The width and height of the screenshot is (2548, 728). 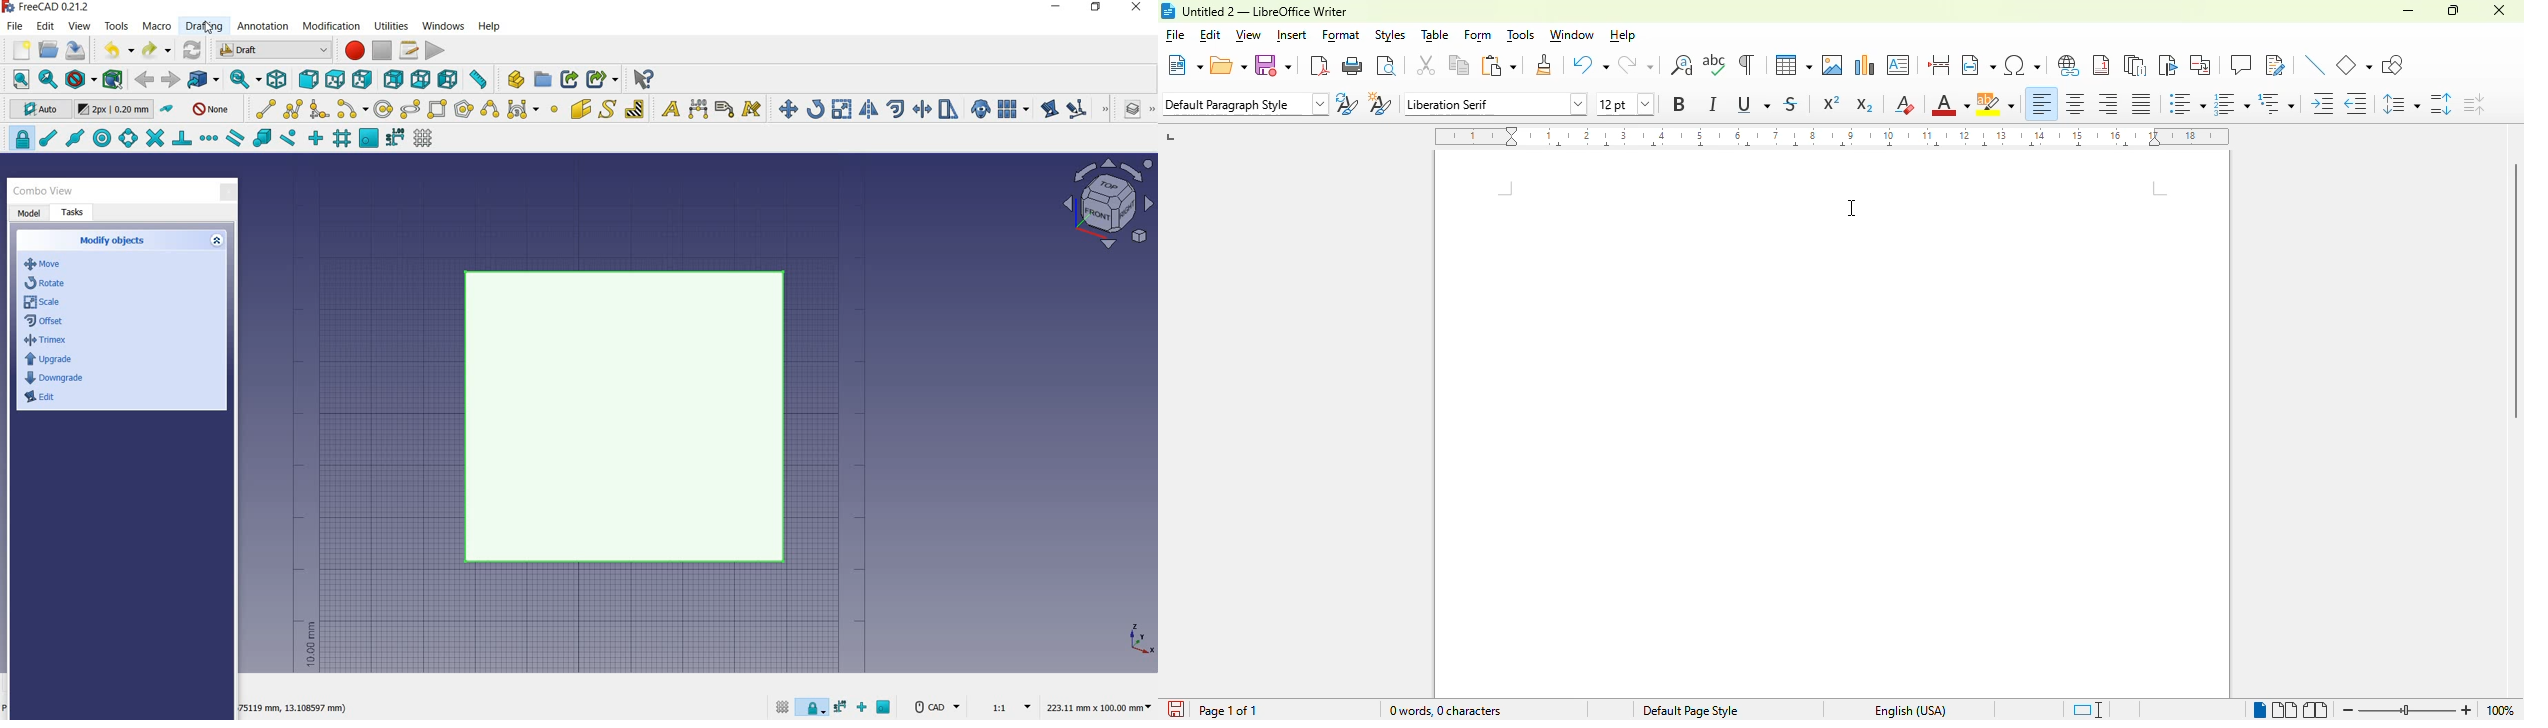 What do you see at coordinates (368, 139) in the screenshot?
I see `snap working plane` at bounding box center [368, 139].